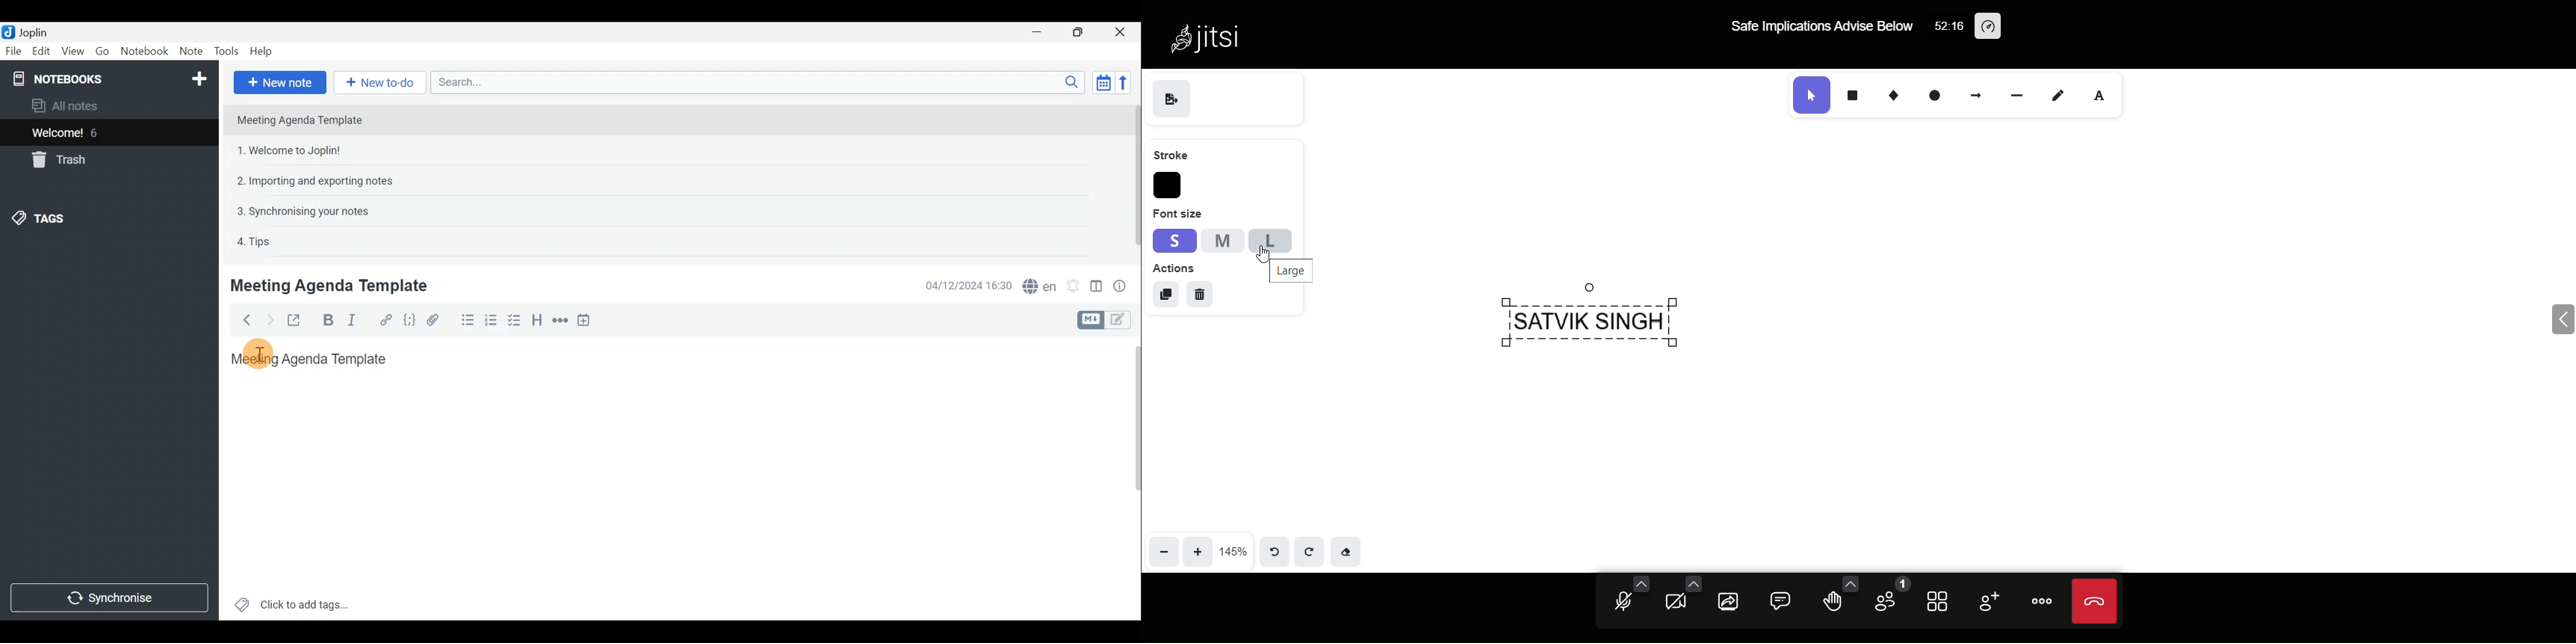 The height and width of the screenshot is (644, 2576). Describe the element at coordinates (293, 150) in the screenshot. I see `1. Welcome to Joplin!` at that location.